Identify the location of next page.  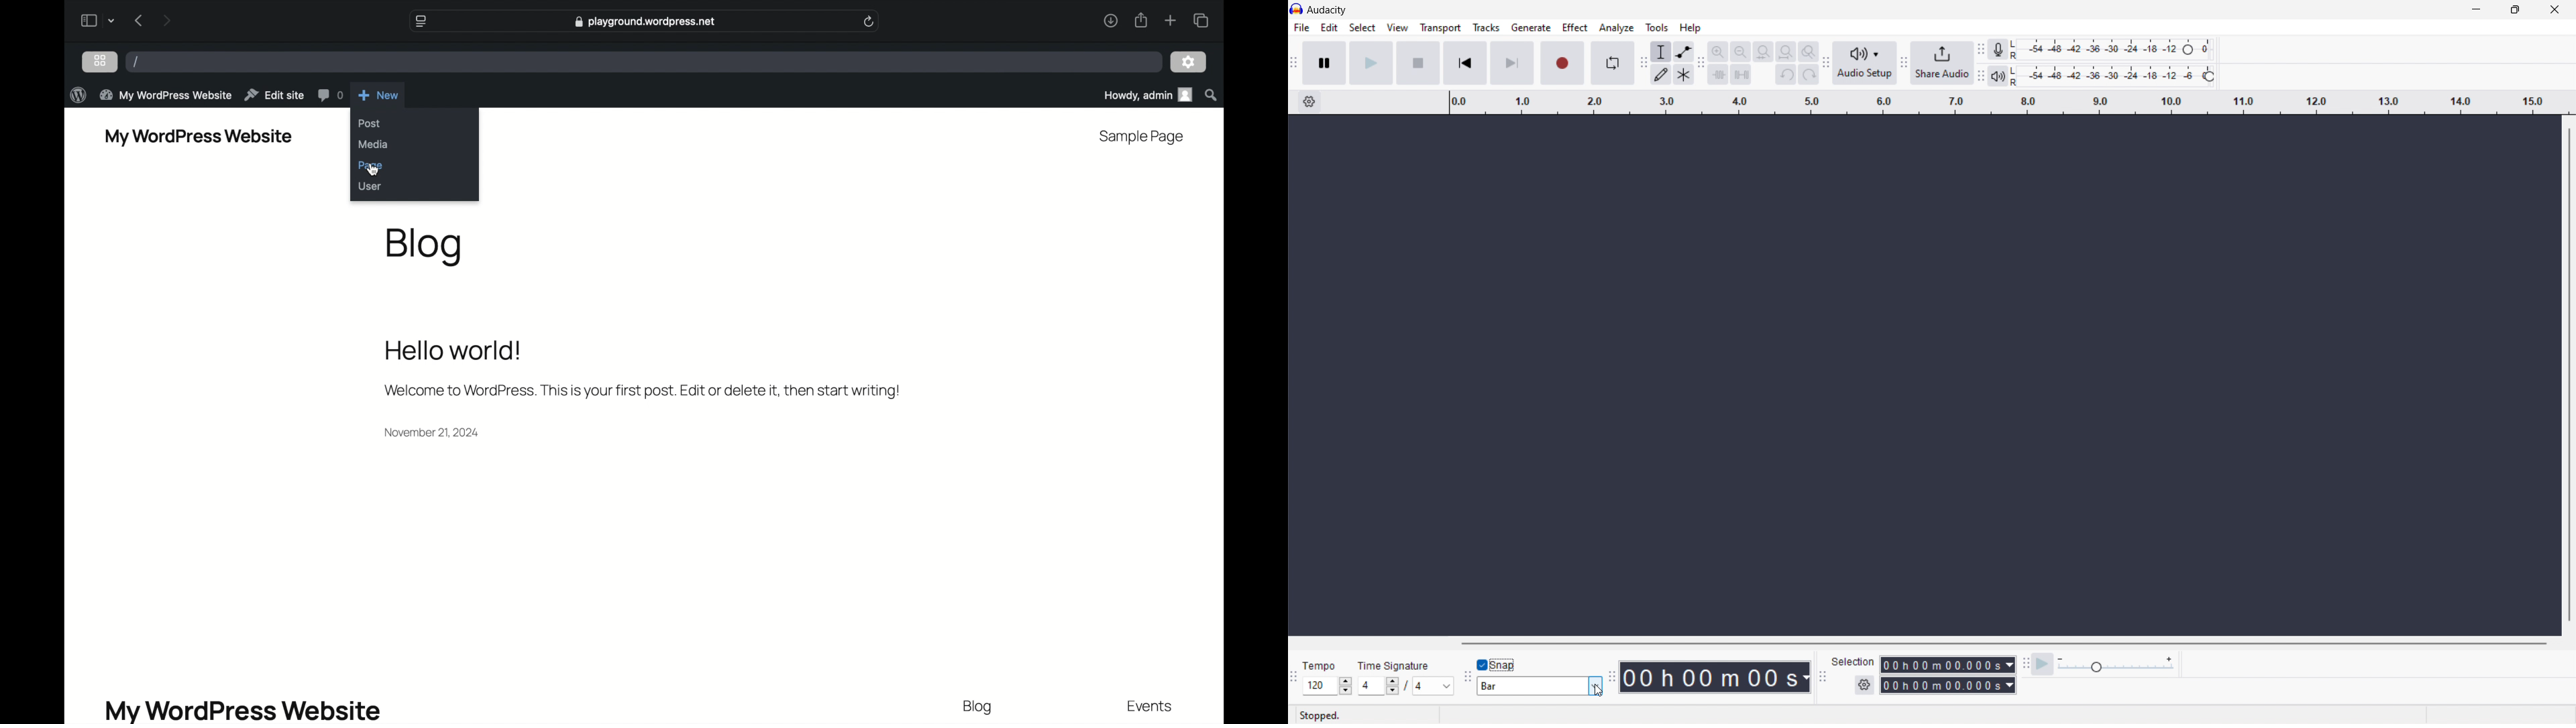
(167, 21).